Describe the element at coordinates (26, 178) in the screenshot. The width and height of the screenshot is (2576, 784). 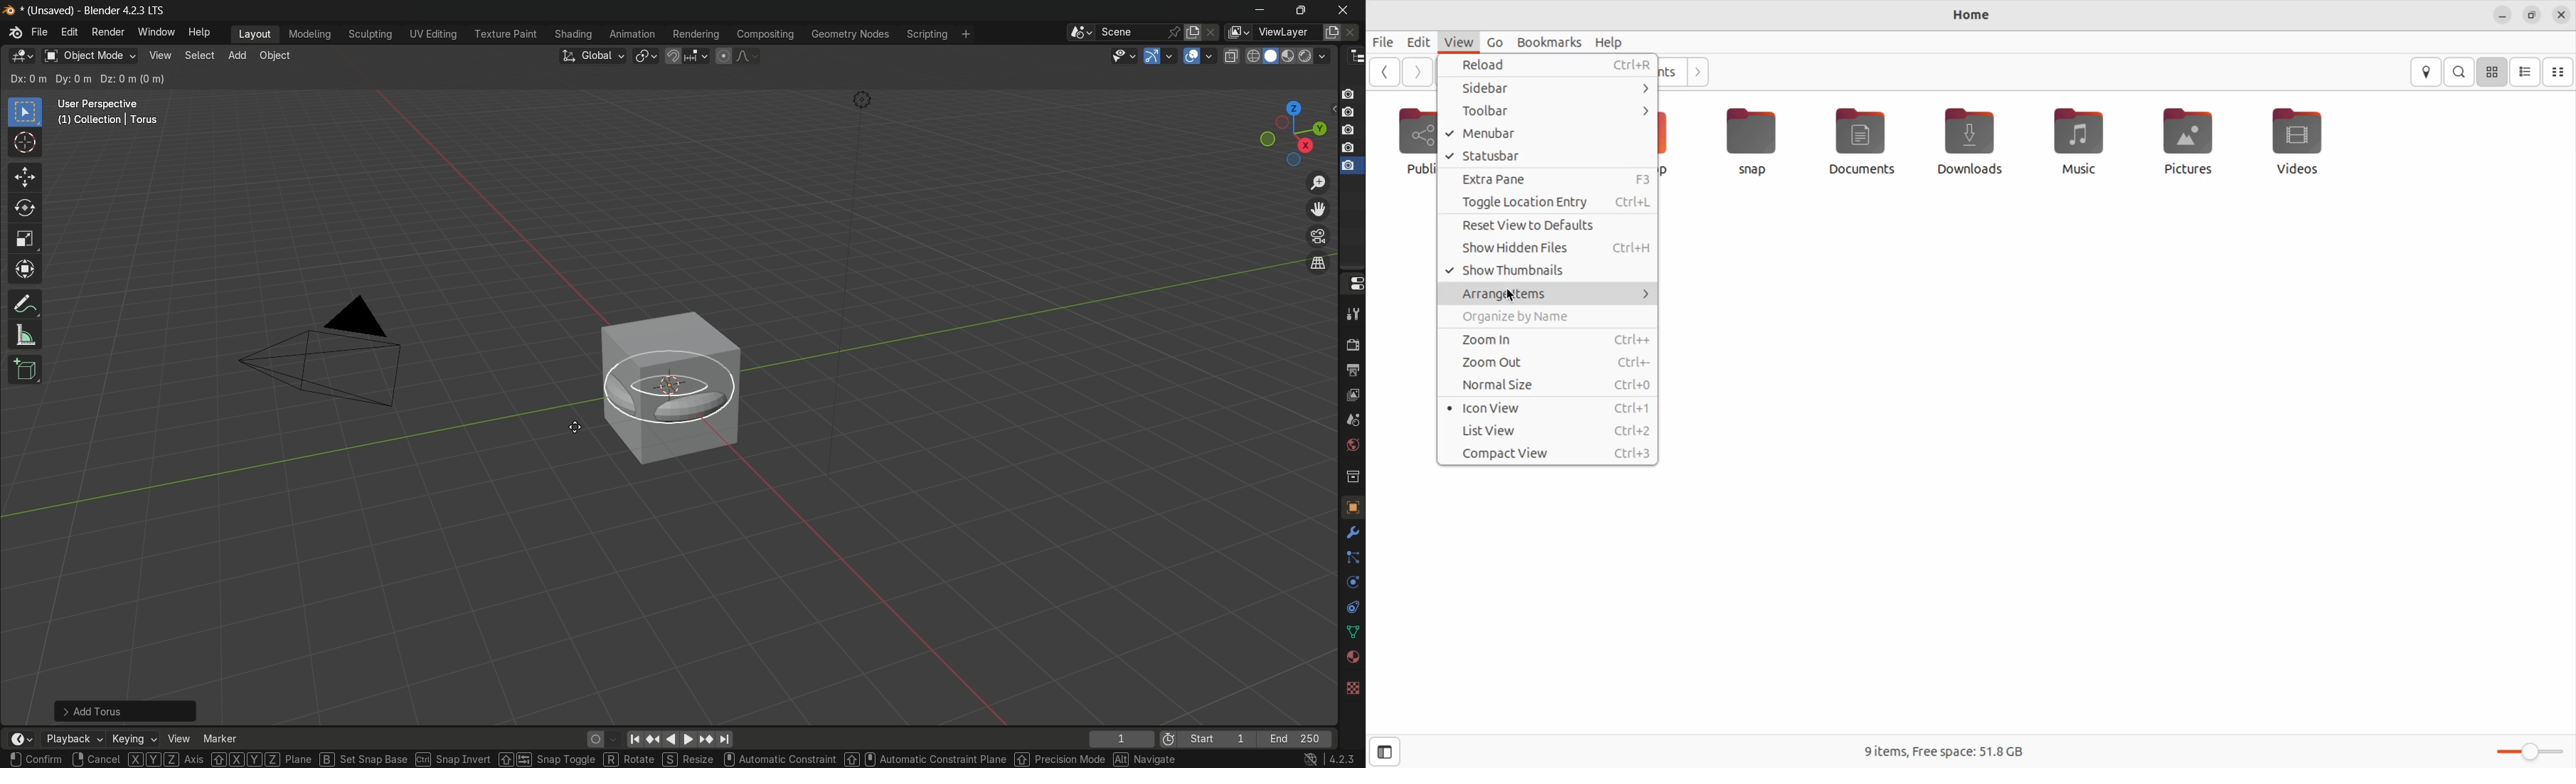
I see `move` at that location.